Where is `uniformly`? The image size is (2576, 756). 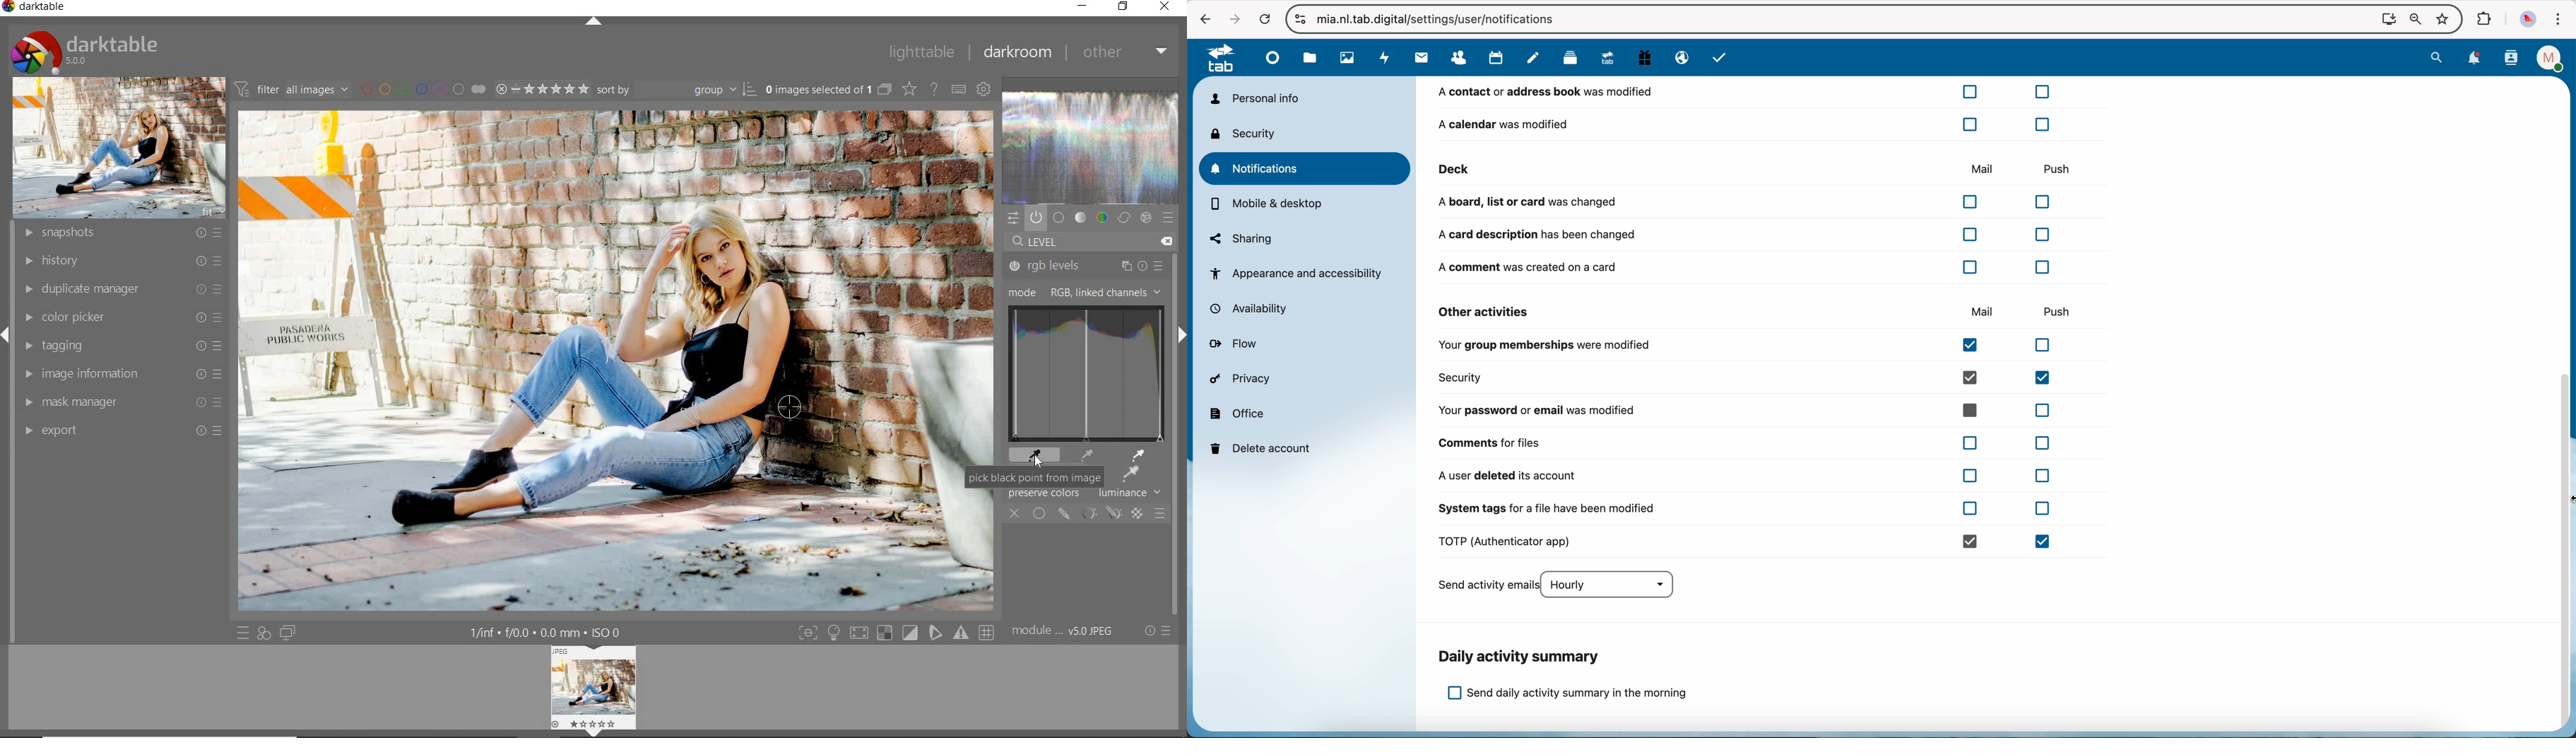
uniformly is located at coordinates (1039, 513).